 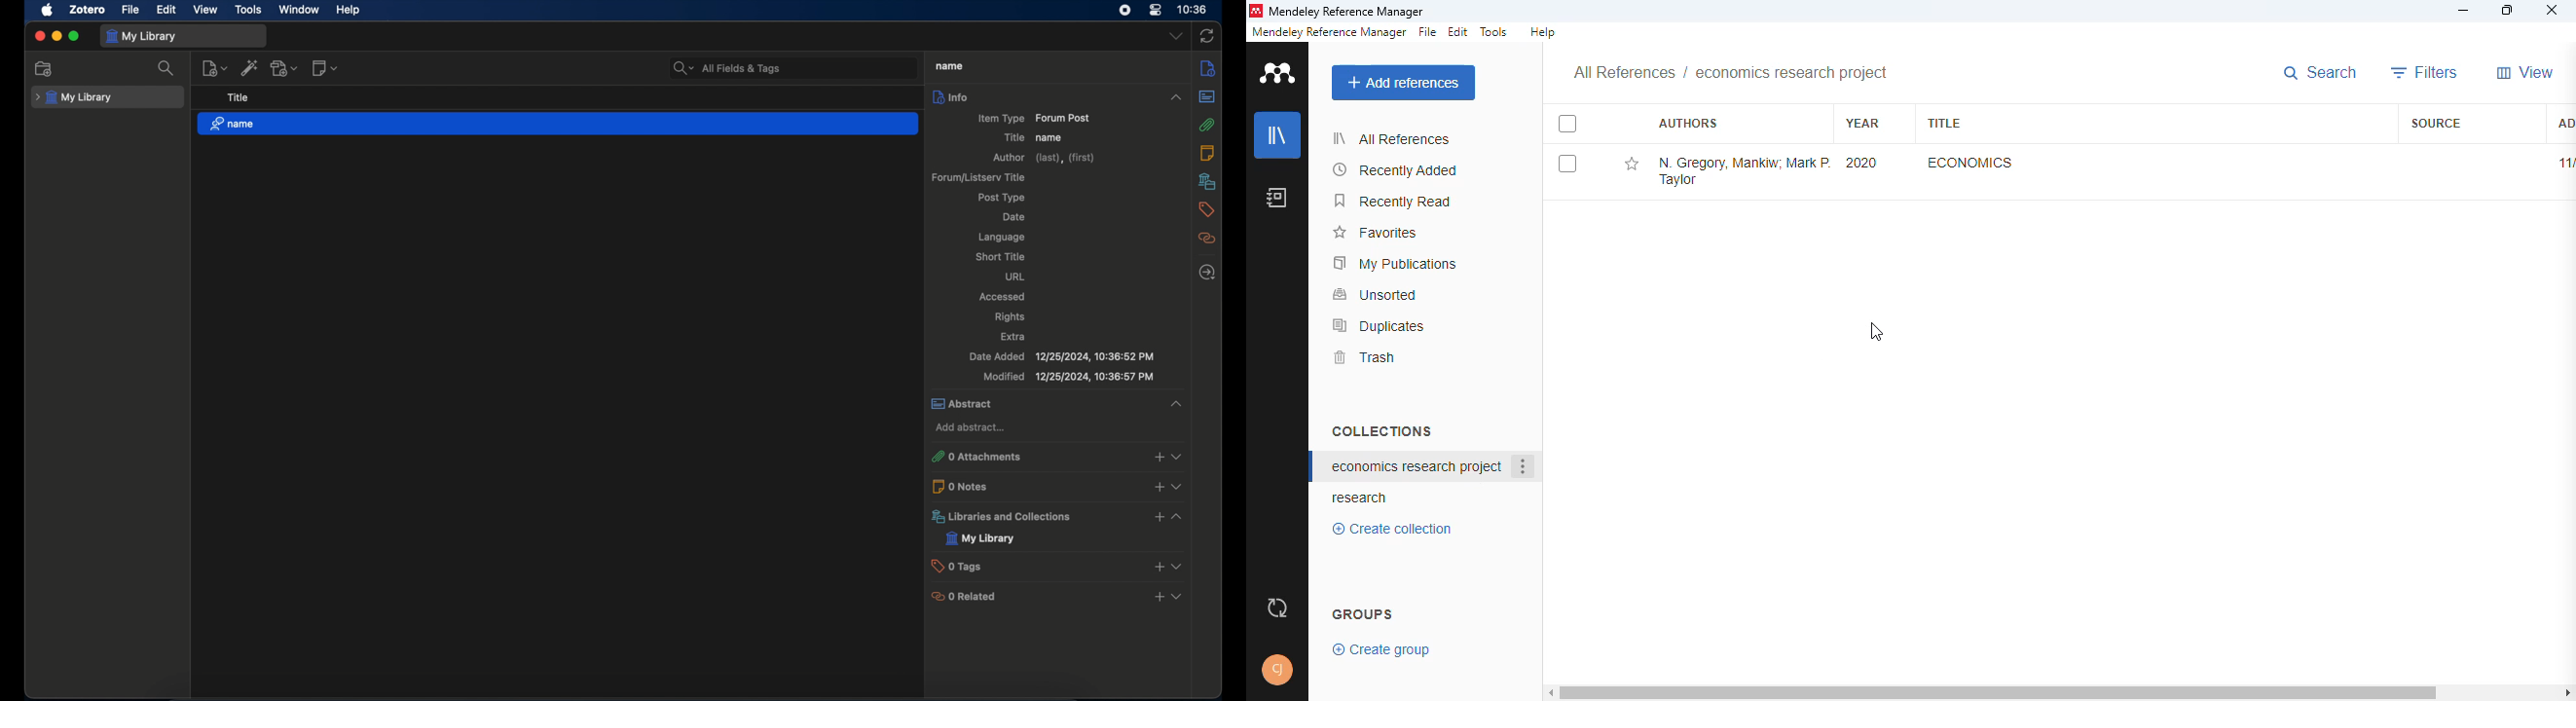 I want to click on tools, so click(x=249, y=9).